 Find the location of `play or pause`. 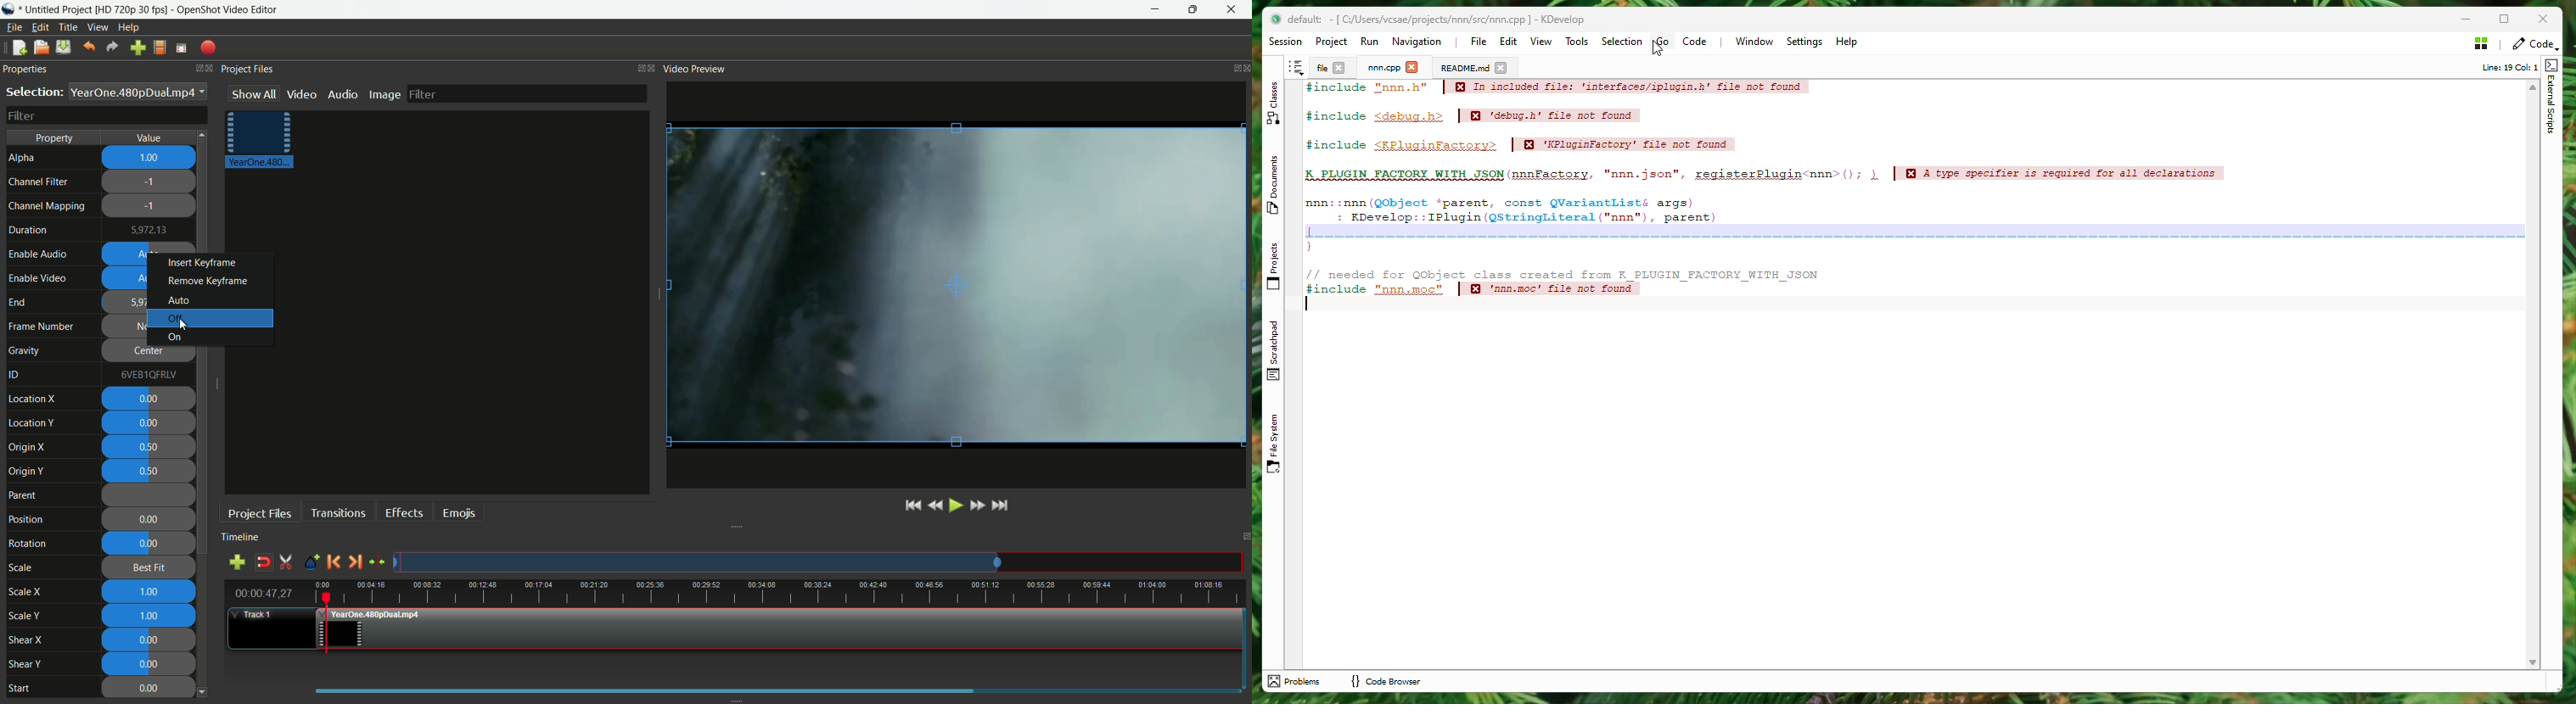

play or pause is located at coordinates (892, 506).